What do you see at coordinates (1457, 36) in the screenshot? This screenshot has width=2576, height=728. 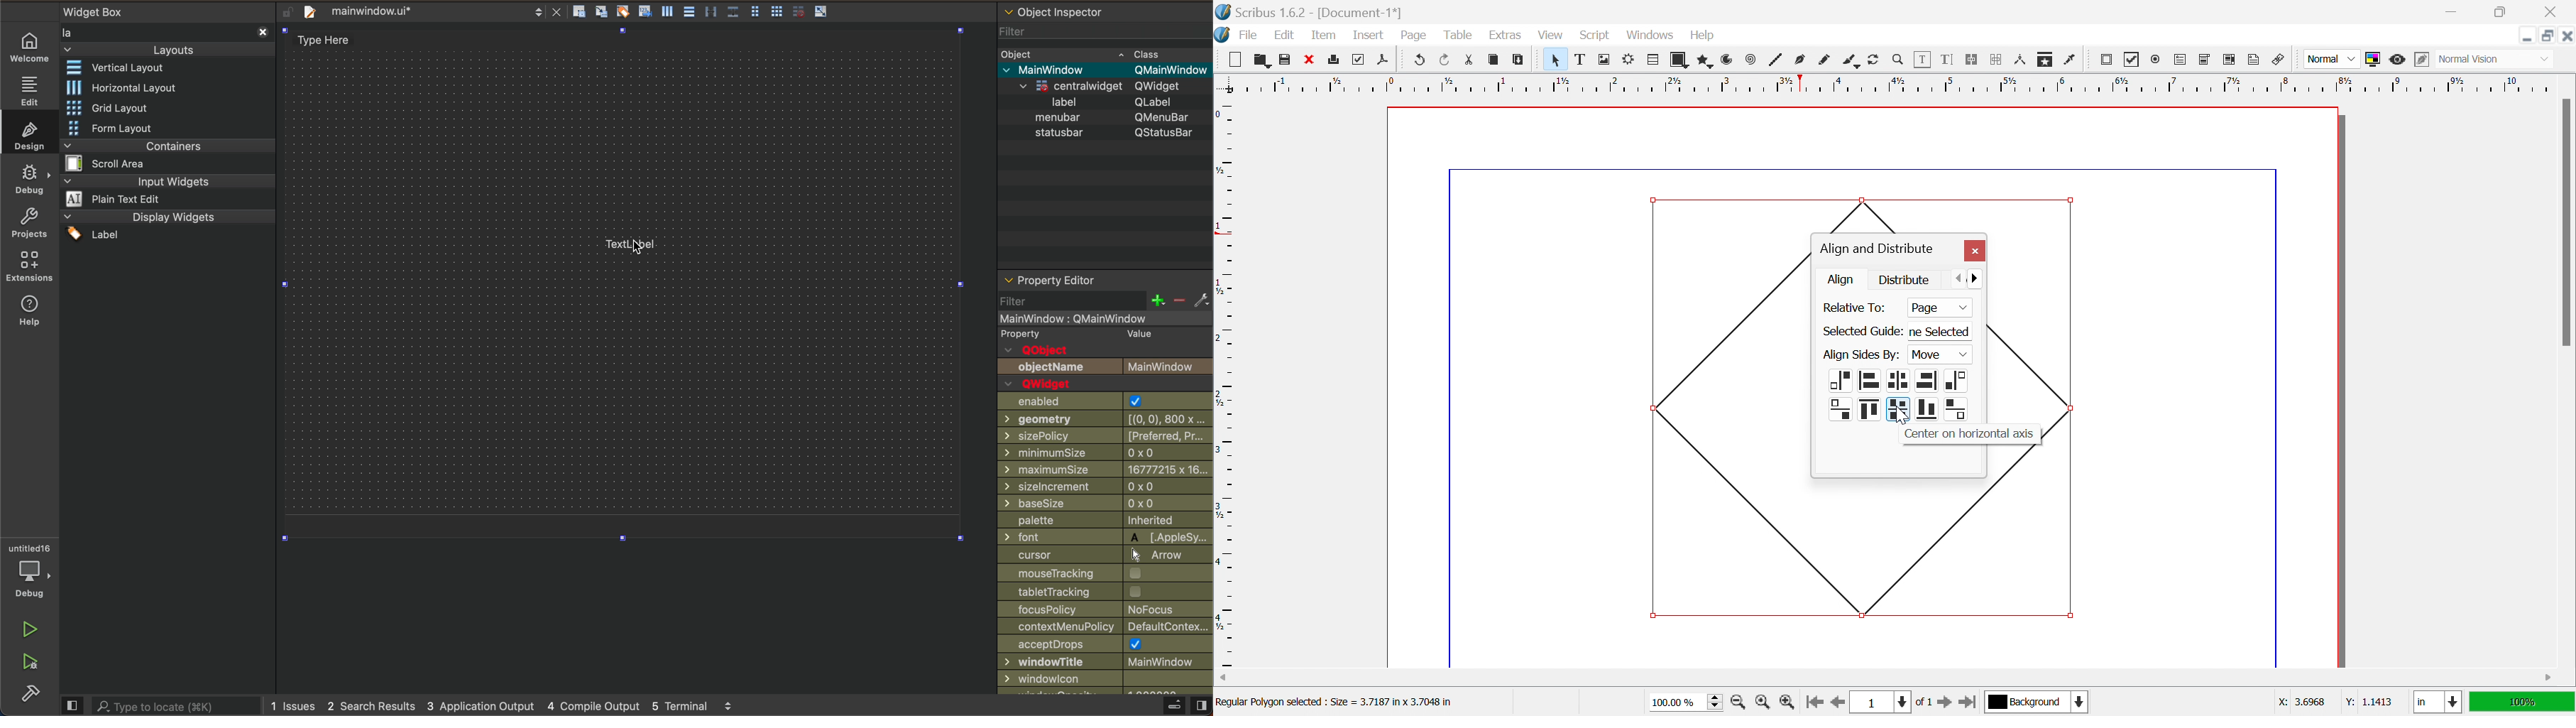 I see `Table` at bounding box center [1457, 36].